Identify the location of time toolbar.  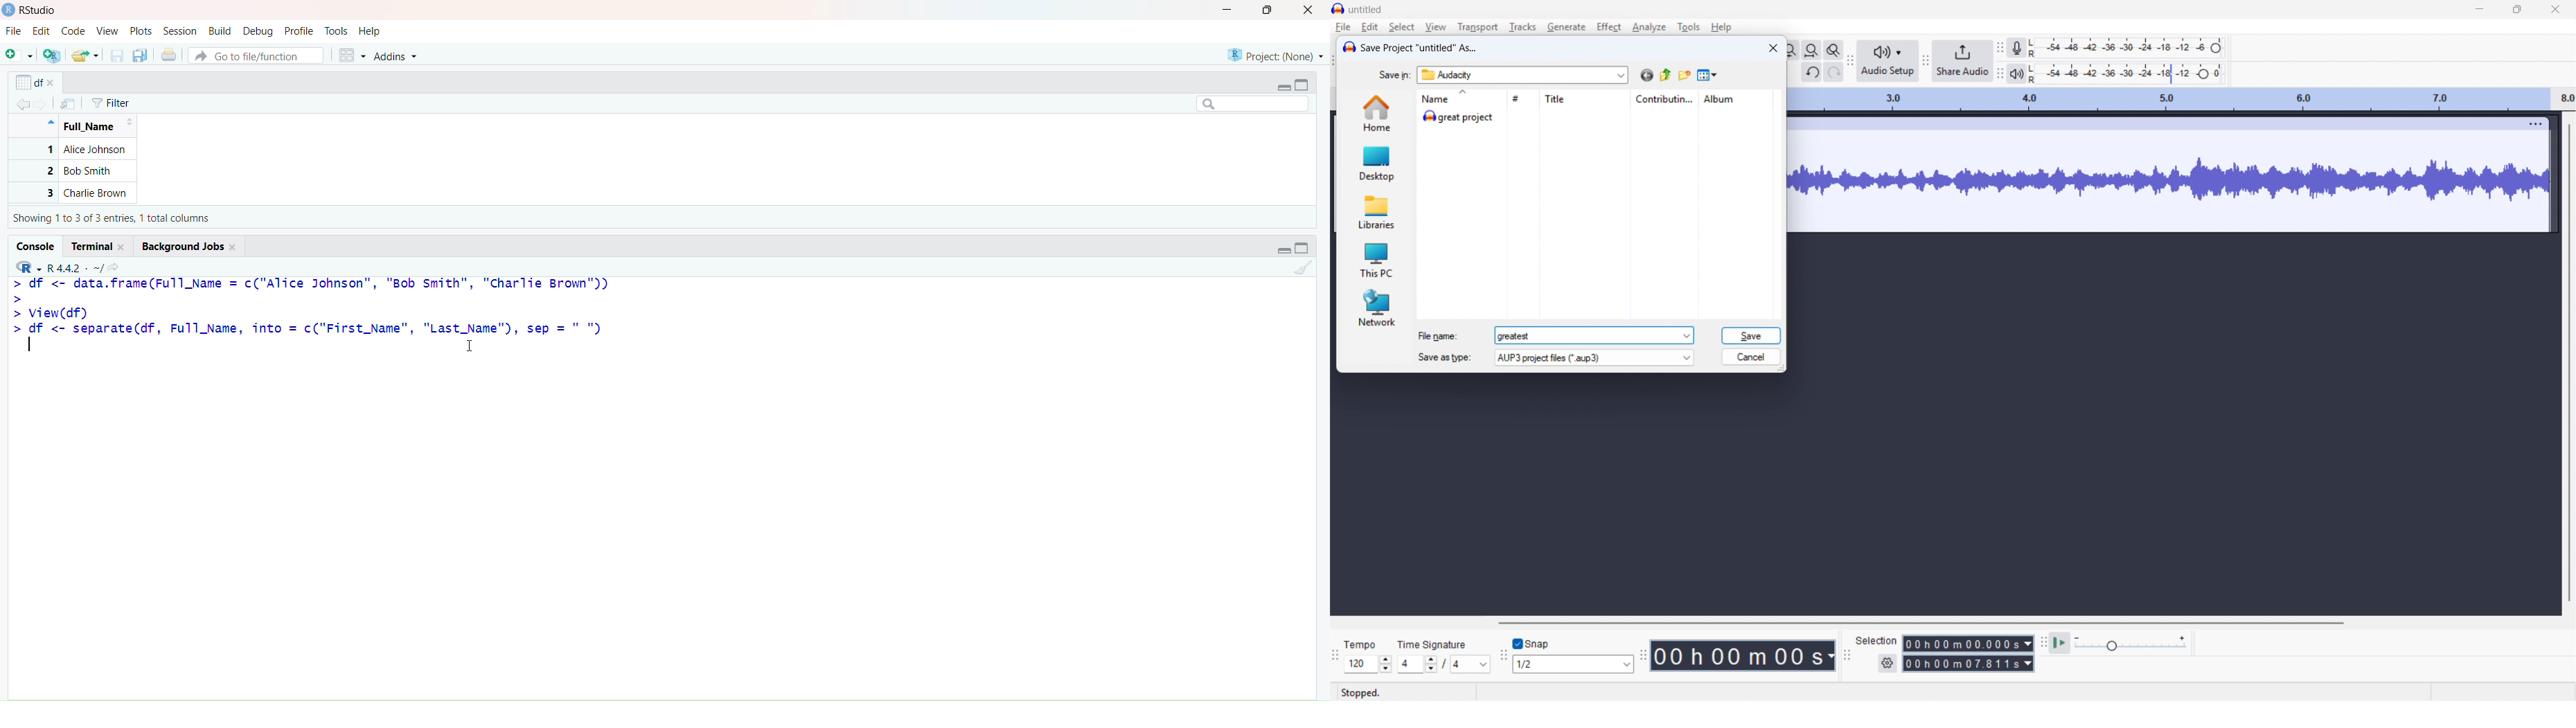
(1642, 656).